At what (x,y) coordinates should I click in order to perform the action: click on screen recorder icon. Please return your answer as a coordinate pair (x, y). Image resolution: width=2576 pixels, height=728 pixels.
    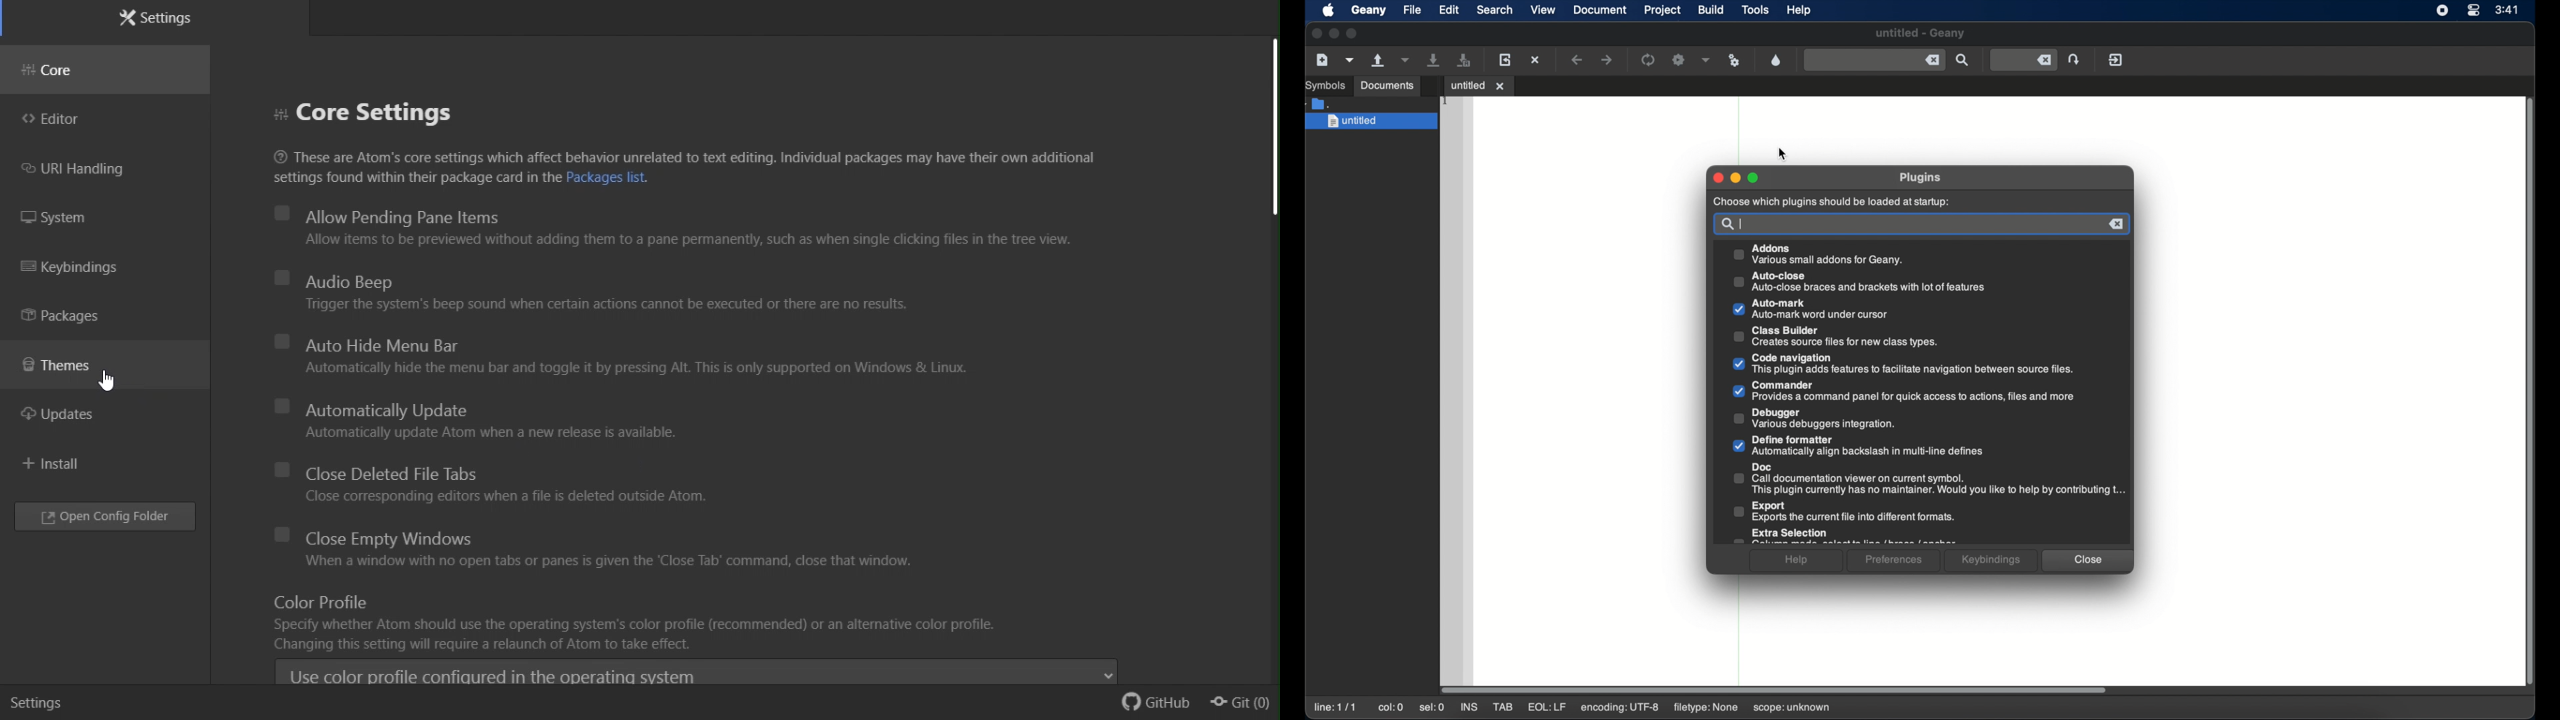
    Looking at the image, I should click on (2442, 11).